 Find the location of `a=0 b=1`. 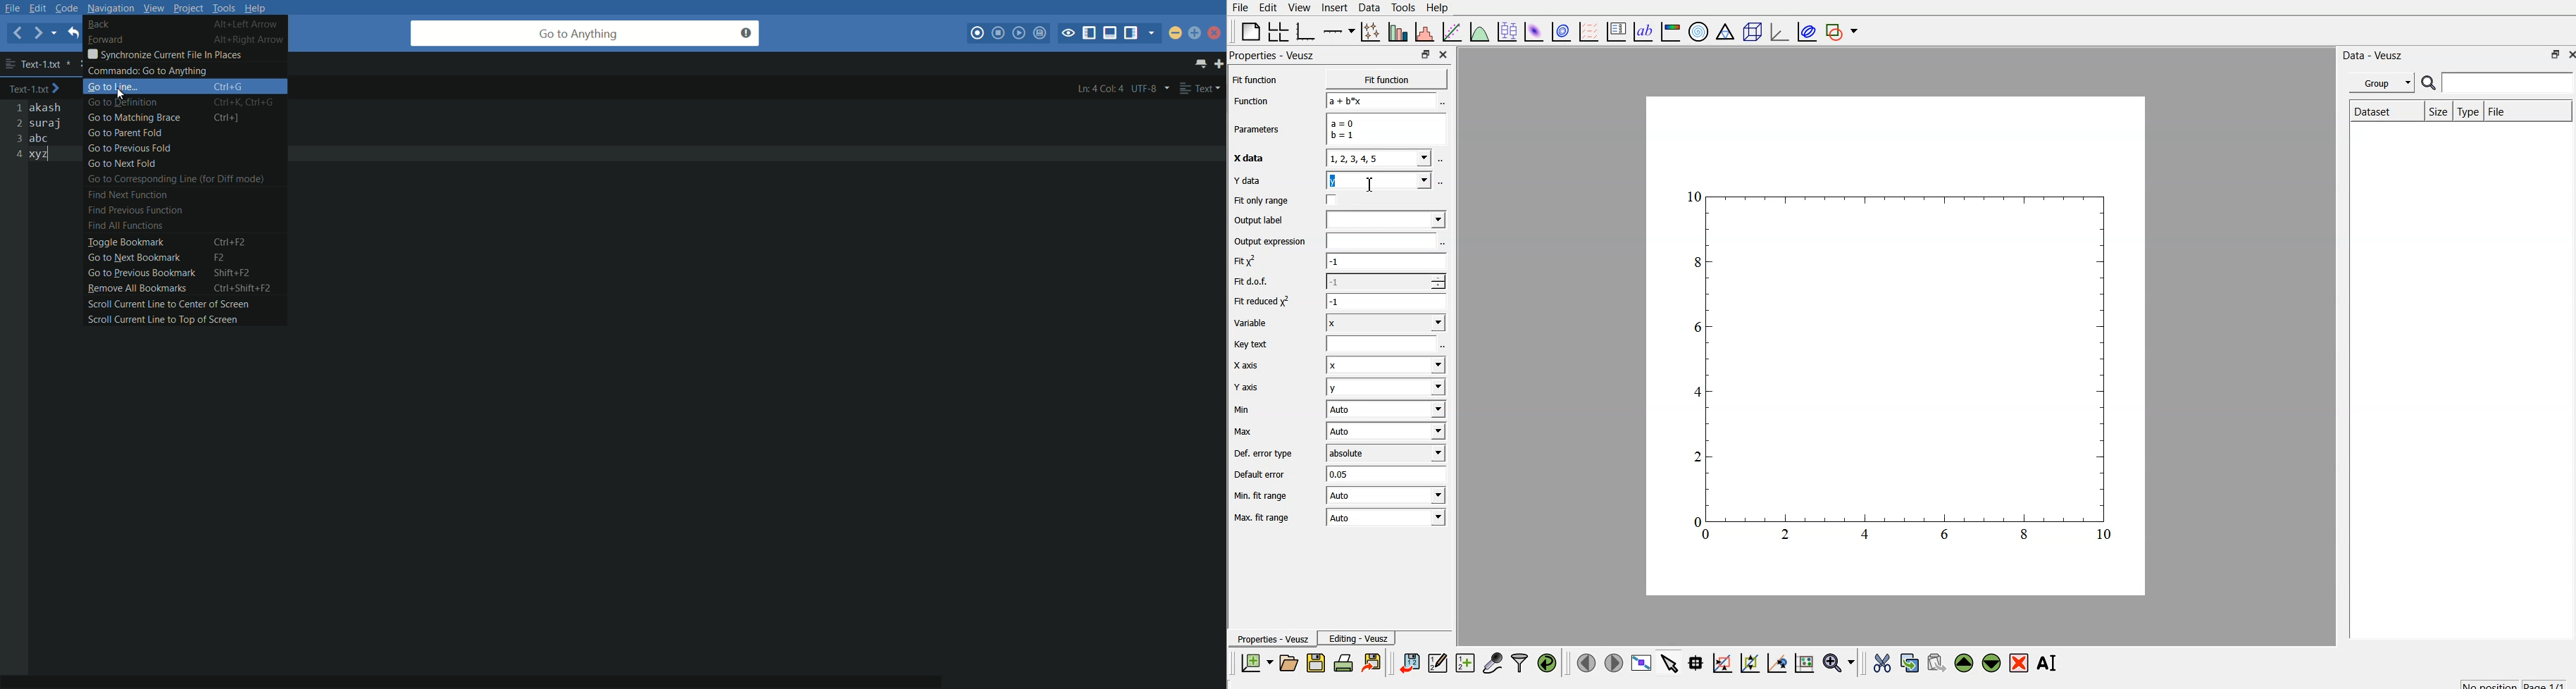

a=0 b=1 is located at coordinates (1383, 130).